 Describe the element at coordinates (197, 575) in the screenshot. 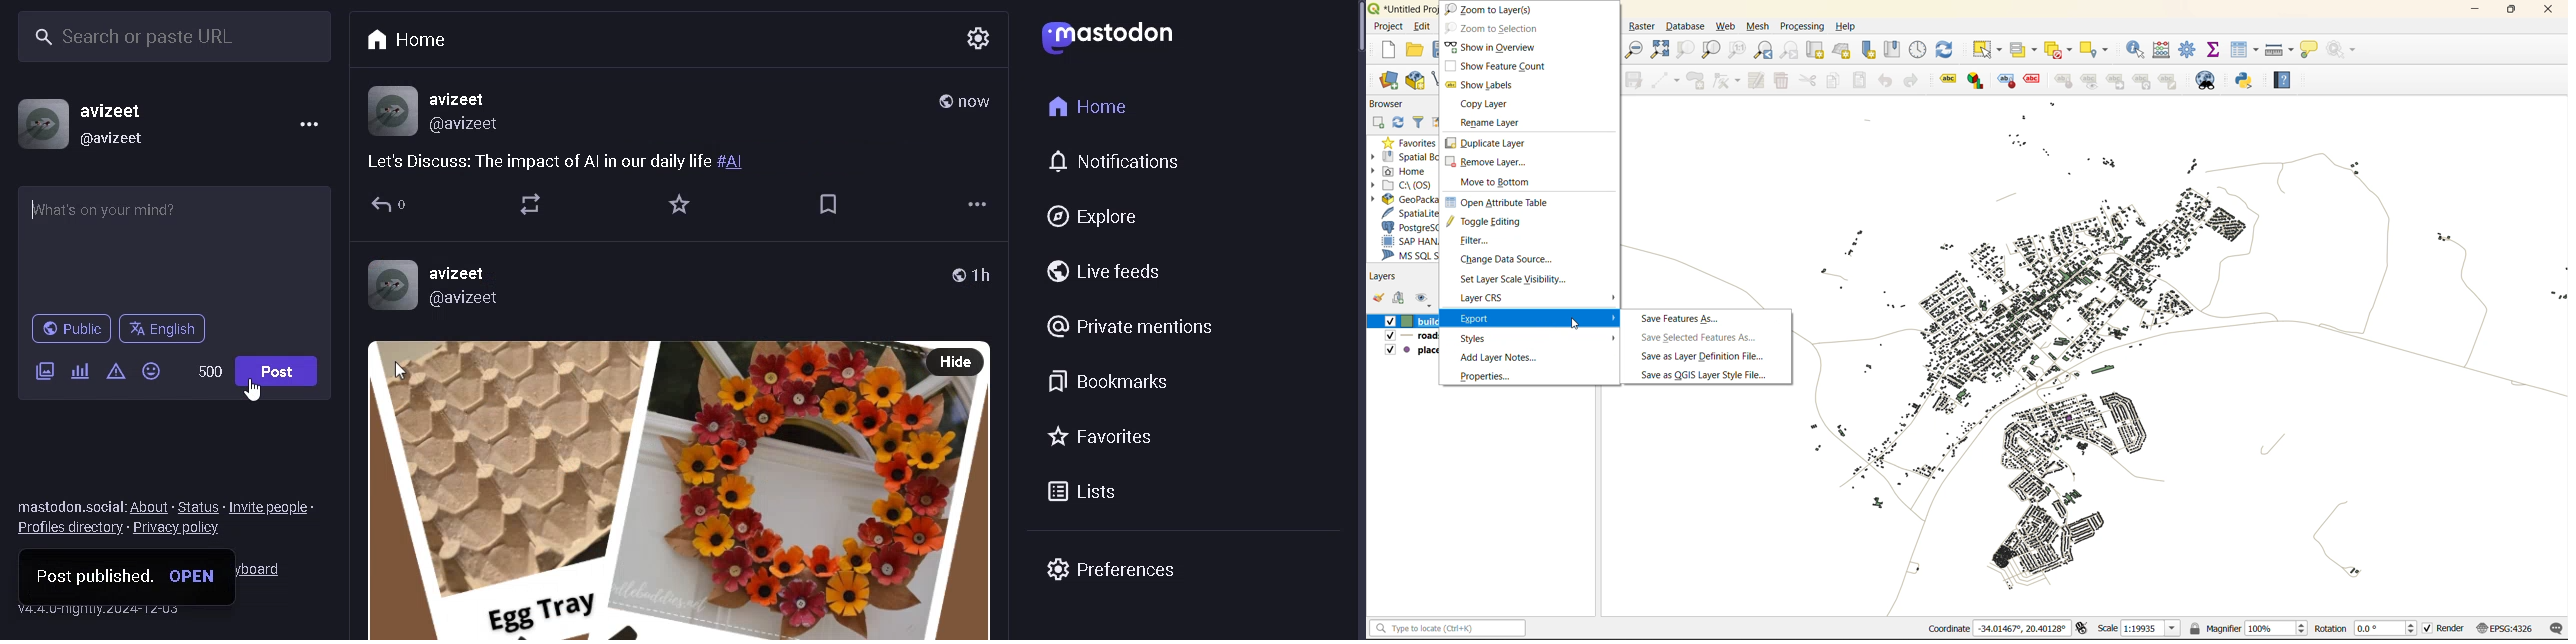

I see `OPEN` at that location.